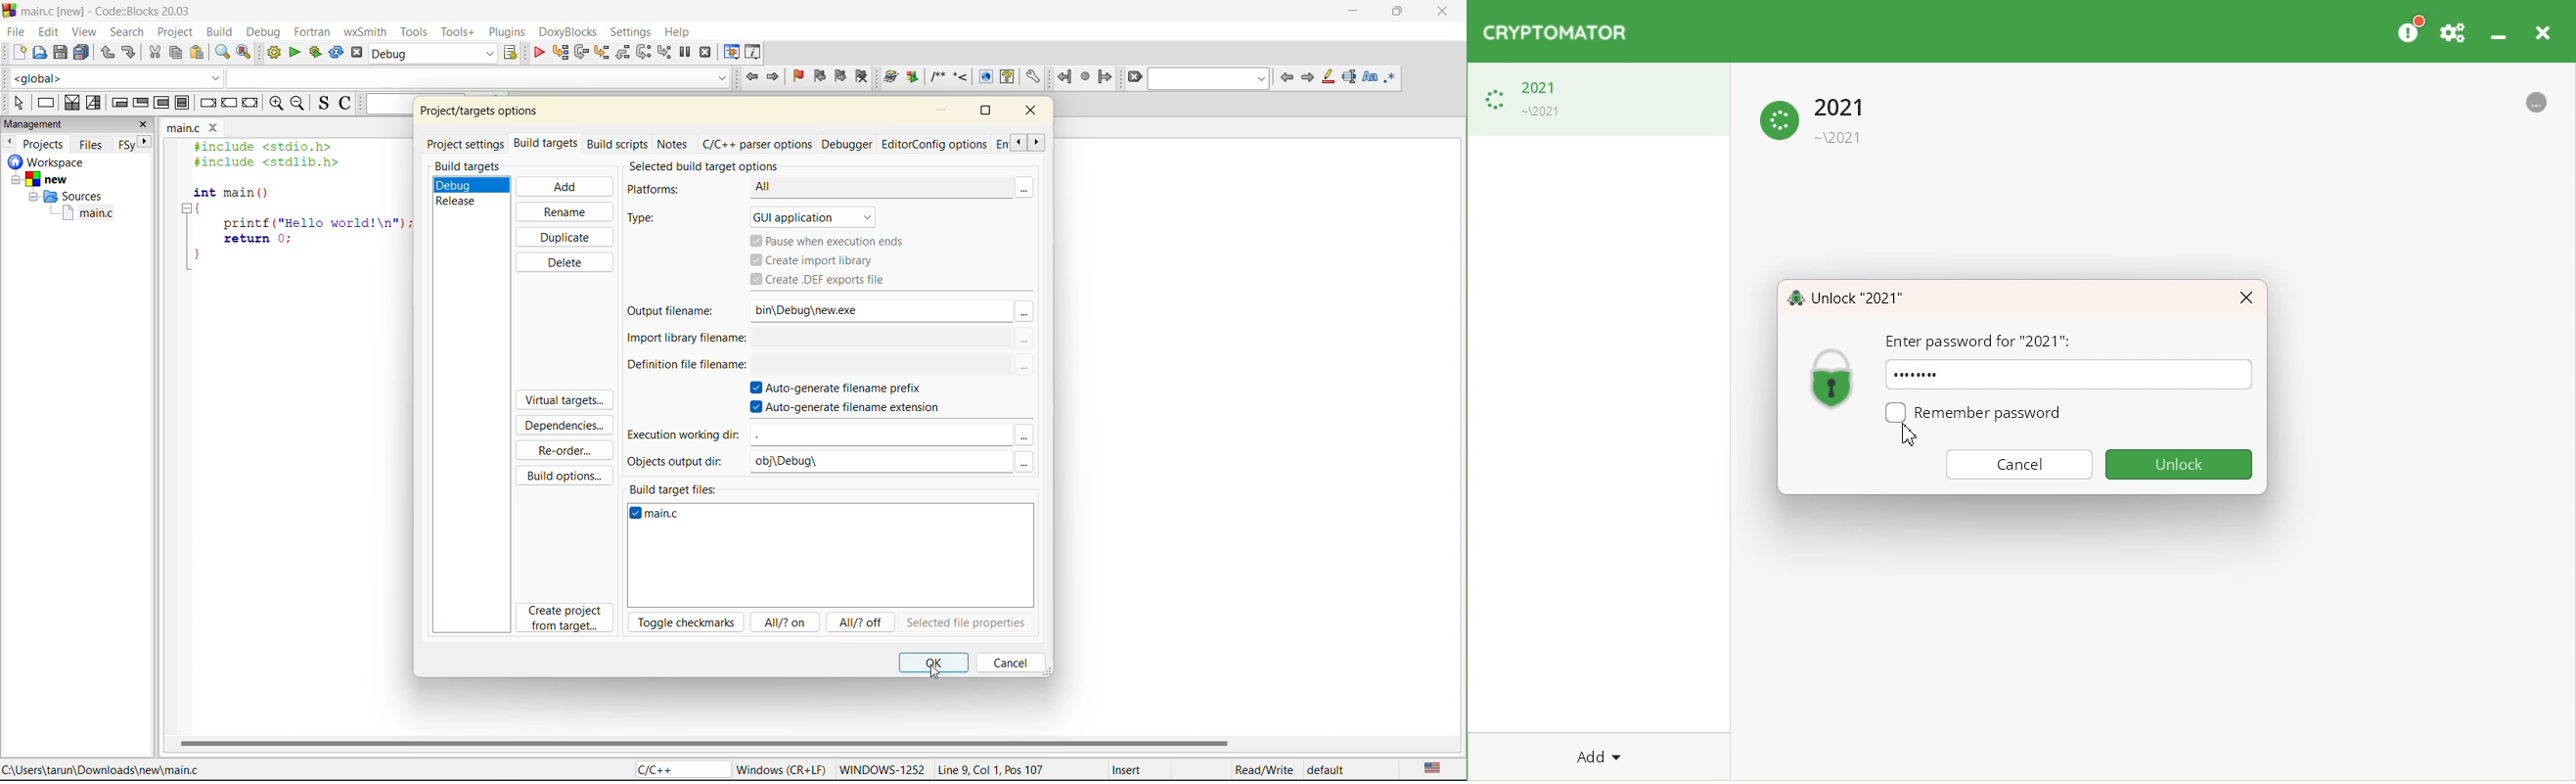 The image size is (2576, 784). What do you see at coordinates (645, 216) in the screenshot?
I see `type` at bounding box center [645, 216].